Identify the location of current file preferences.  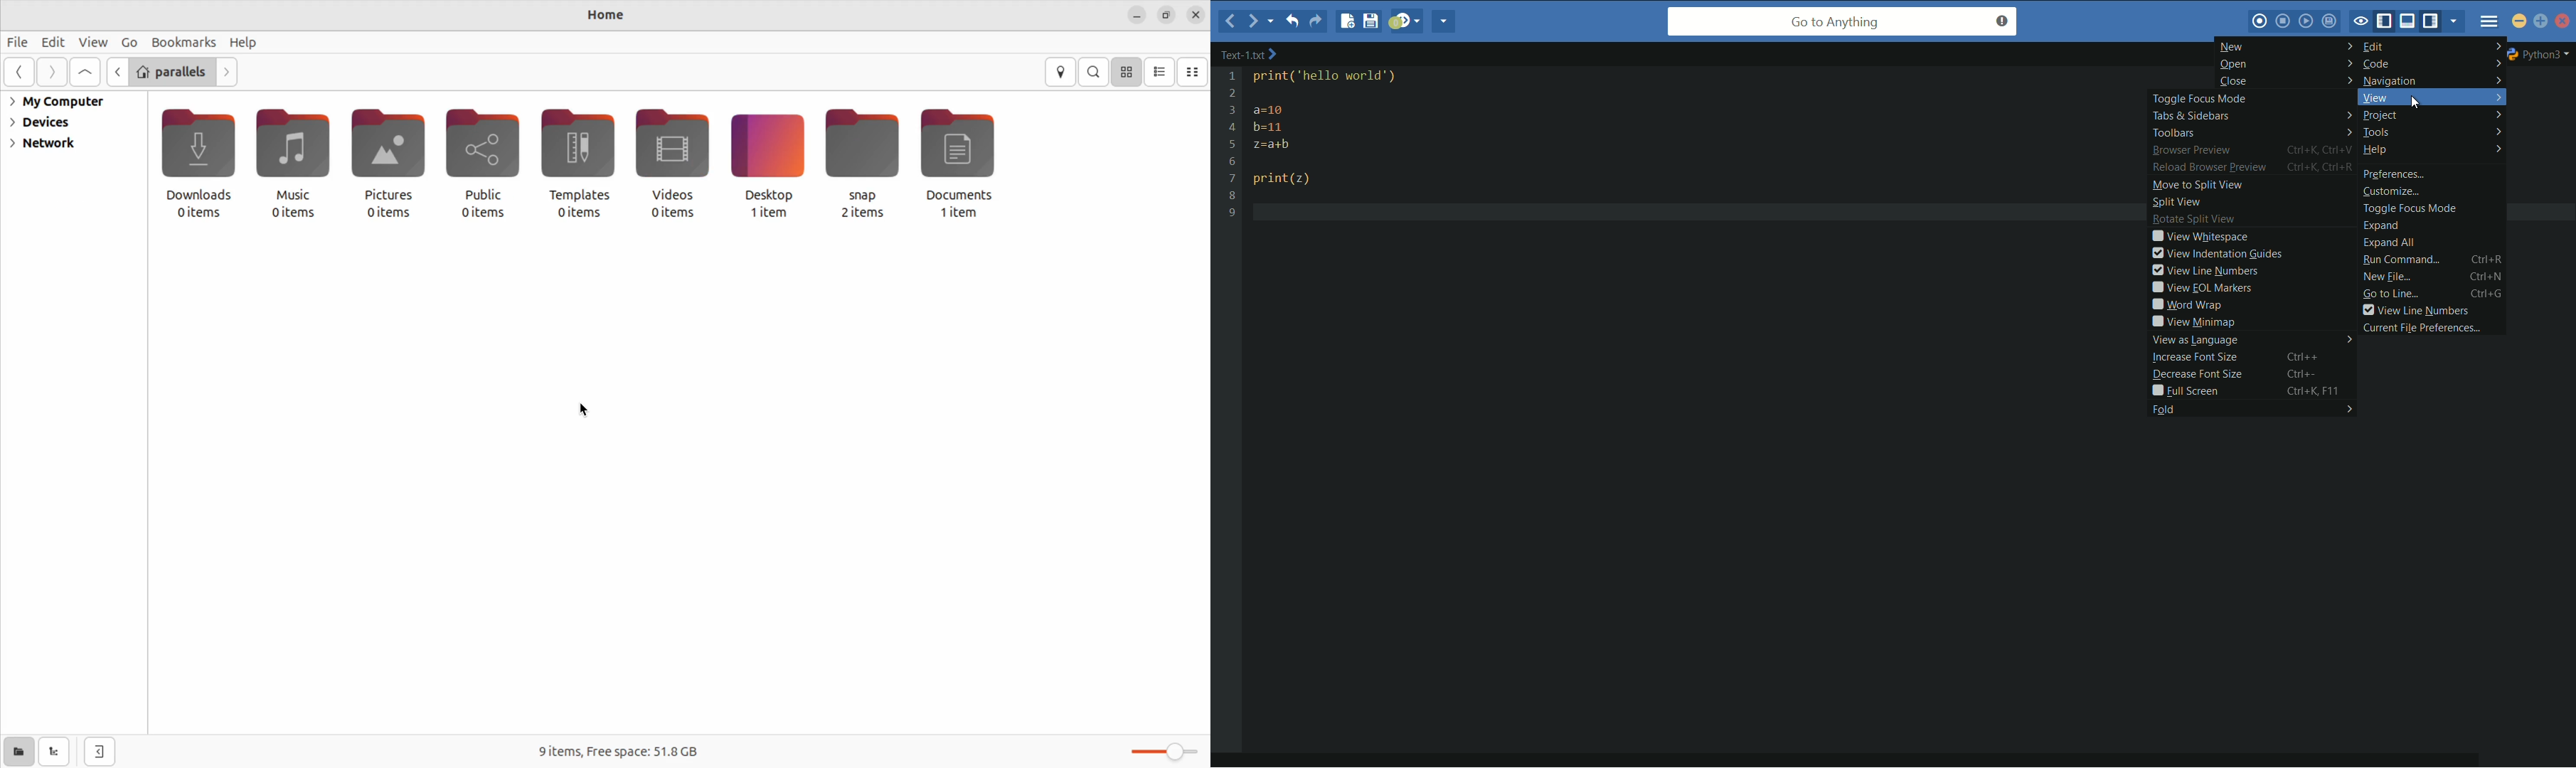
(2424, 328).